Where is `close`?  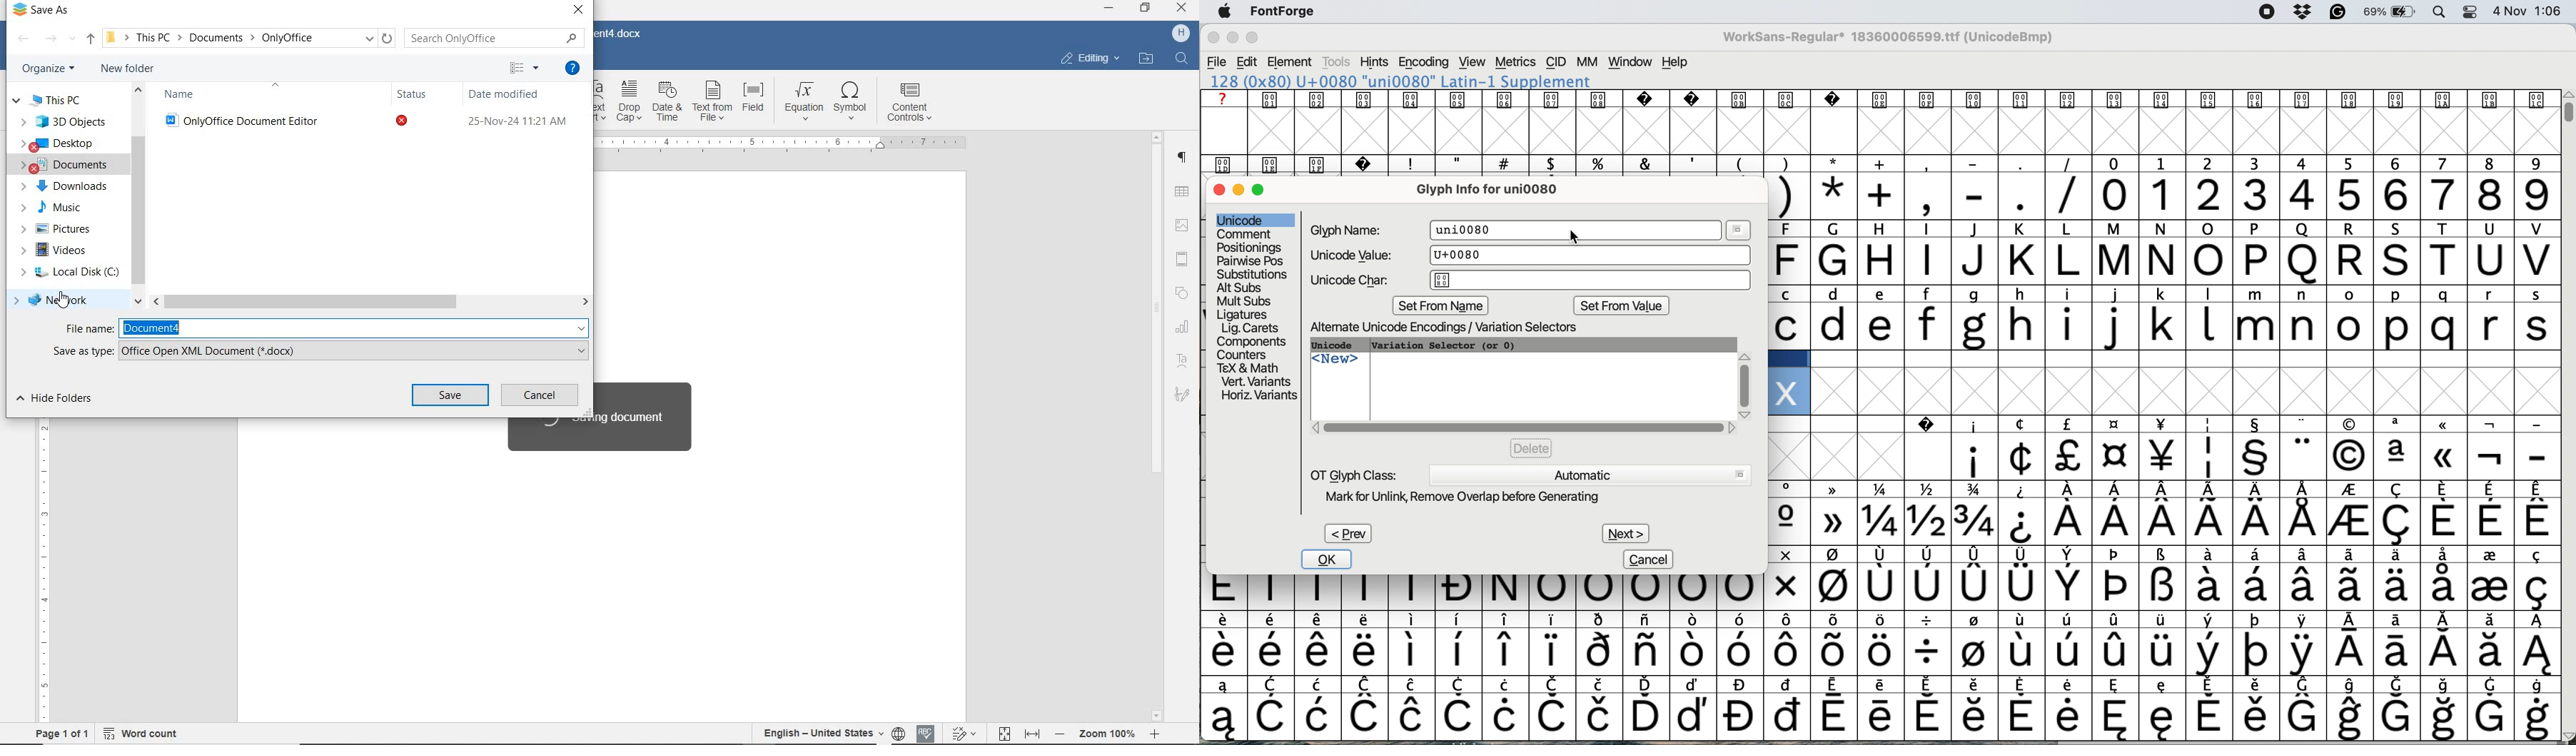 close is located at coordinates (580, 11).